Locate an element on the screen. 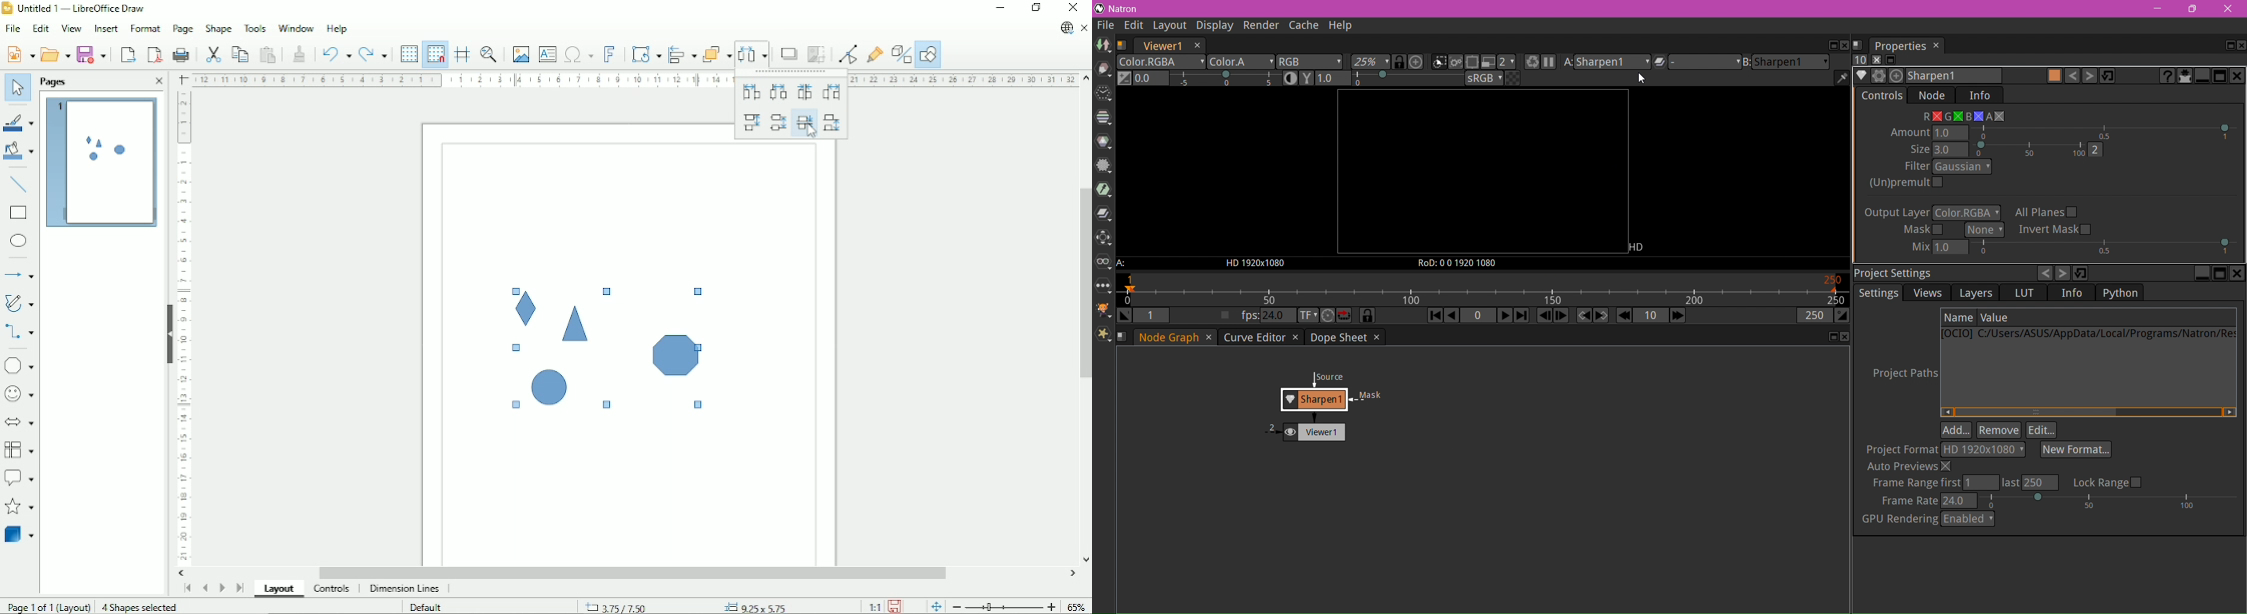  3 D Objects is located at coordinates (20, 535).